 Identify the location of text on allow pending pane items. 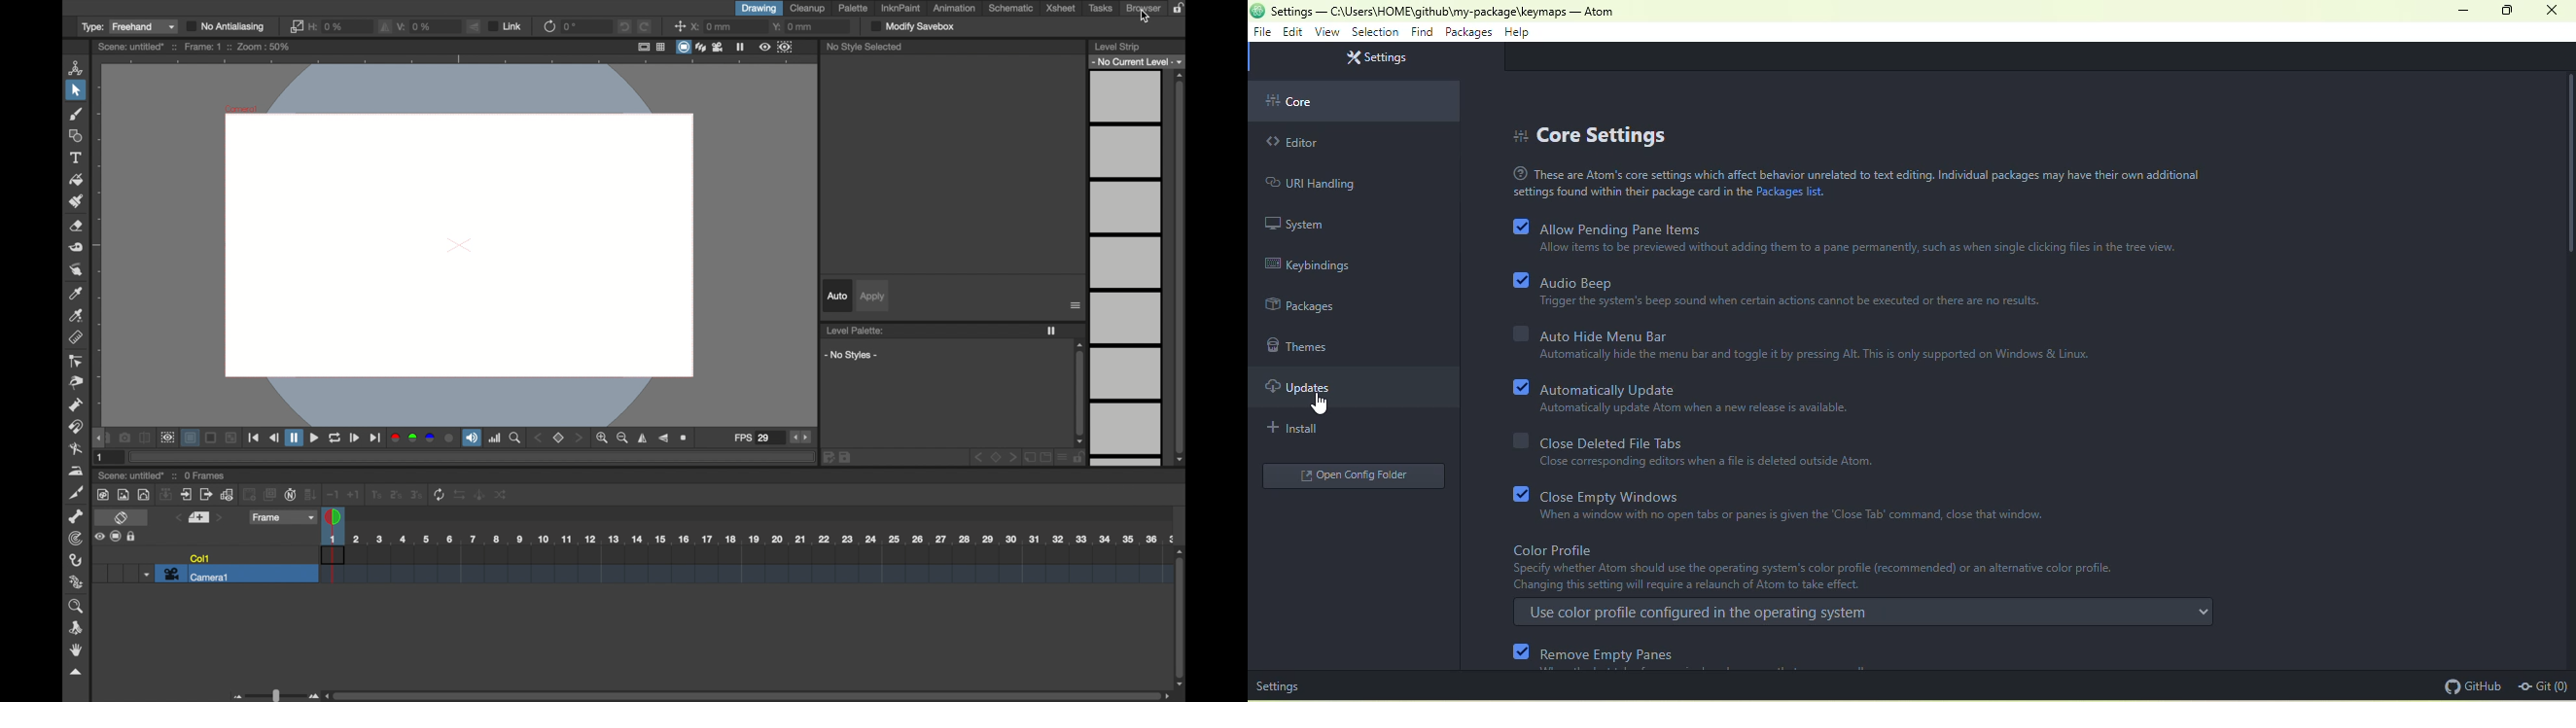
(1886, 248).